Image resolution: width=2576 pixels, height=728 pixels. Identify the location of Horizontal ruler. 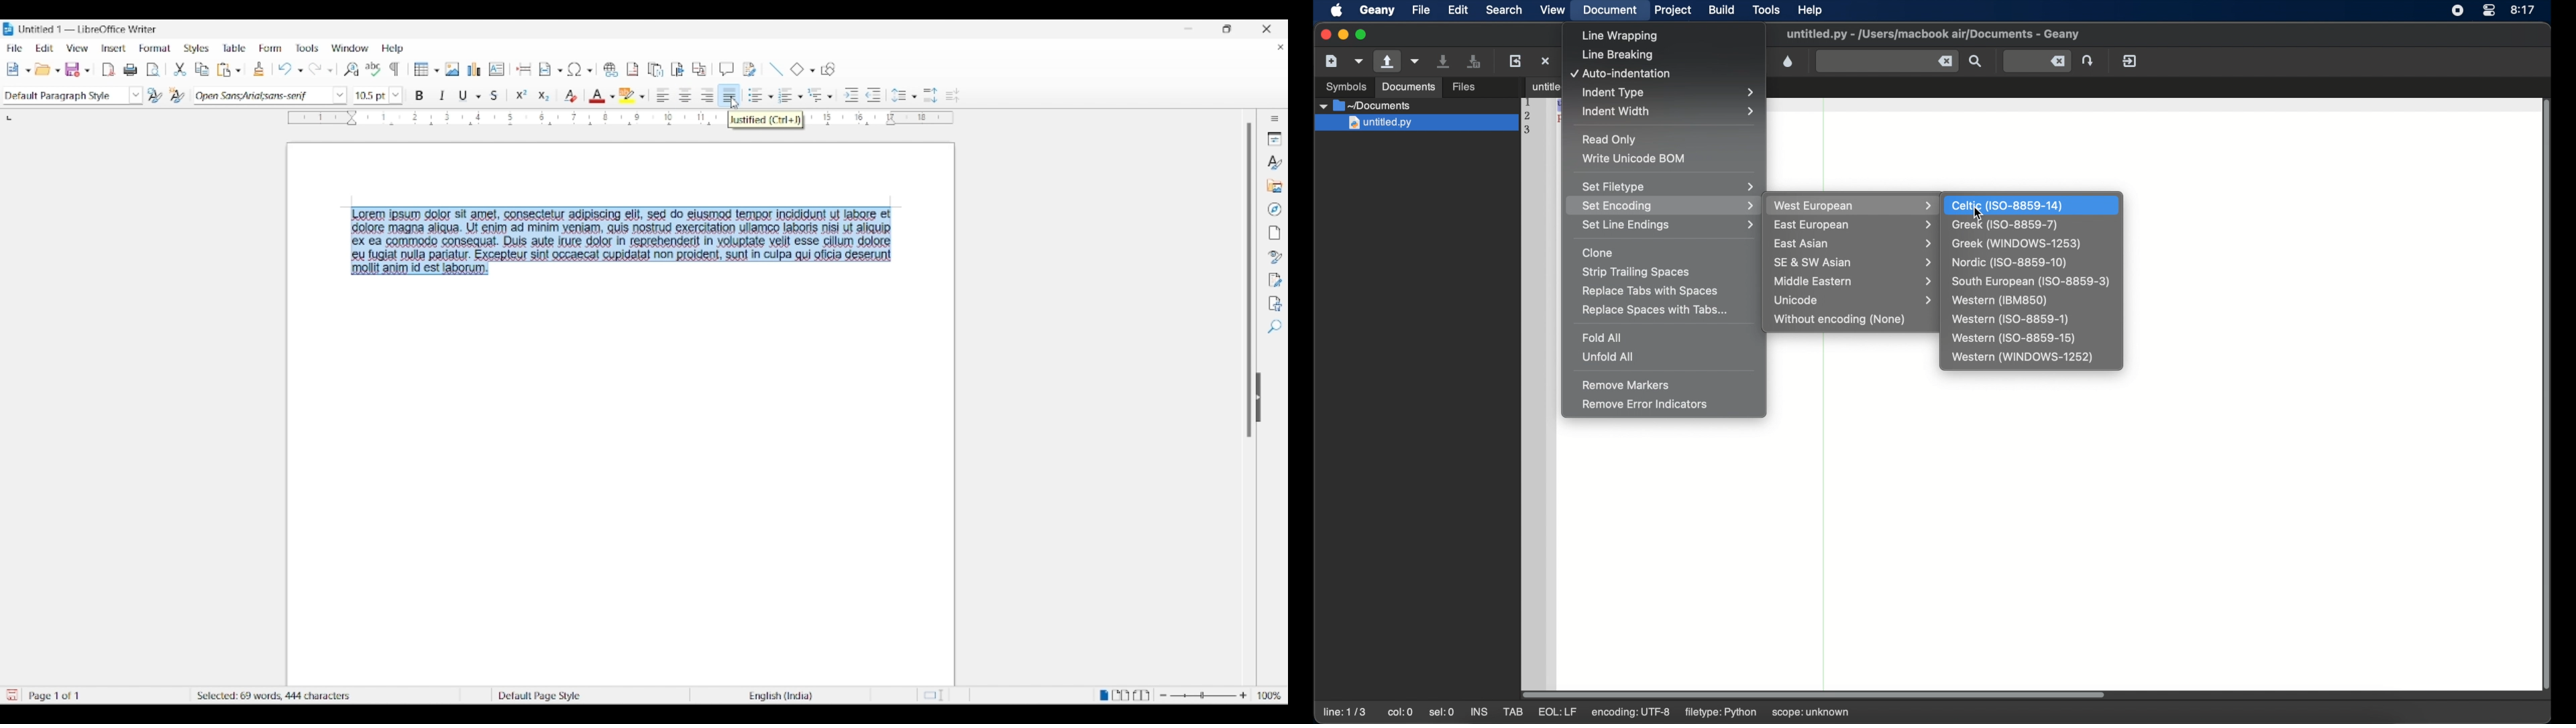
(498, 116).